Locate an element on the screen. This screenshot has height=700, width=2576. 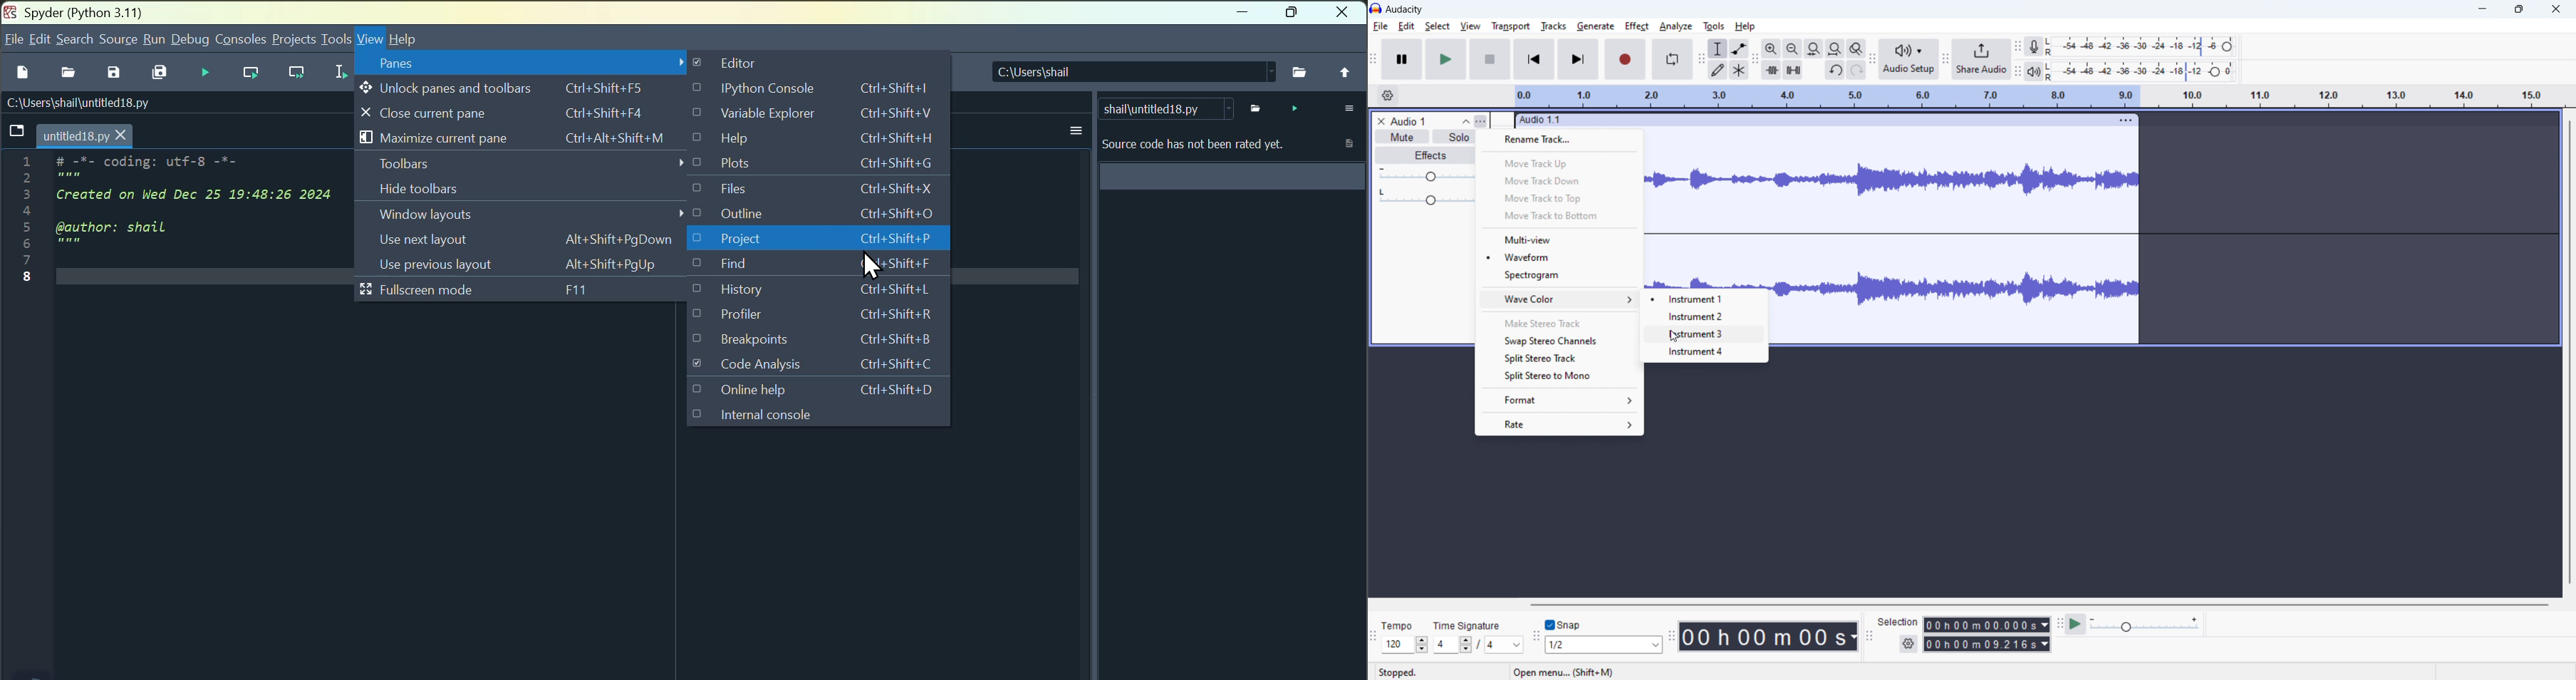
Hide toolbars is located at coordinates (478, 188).